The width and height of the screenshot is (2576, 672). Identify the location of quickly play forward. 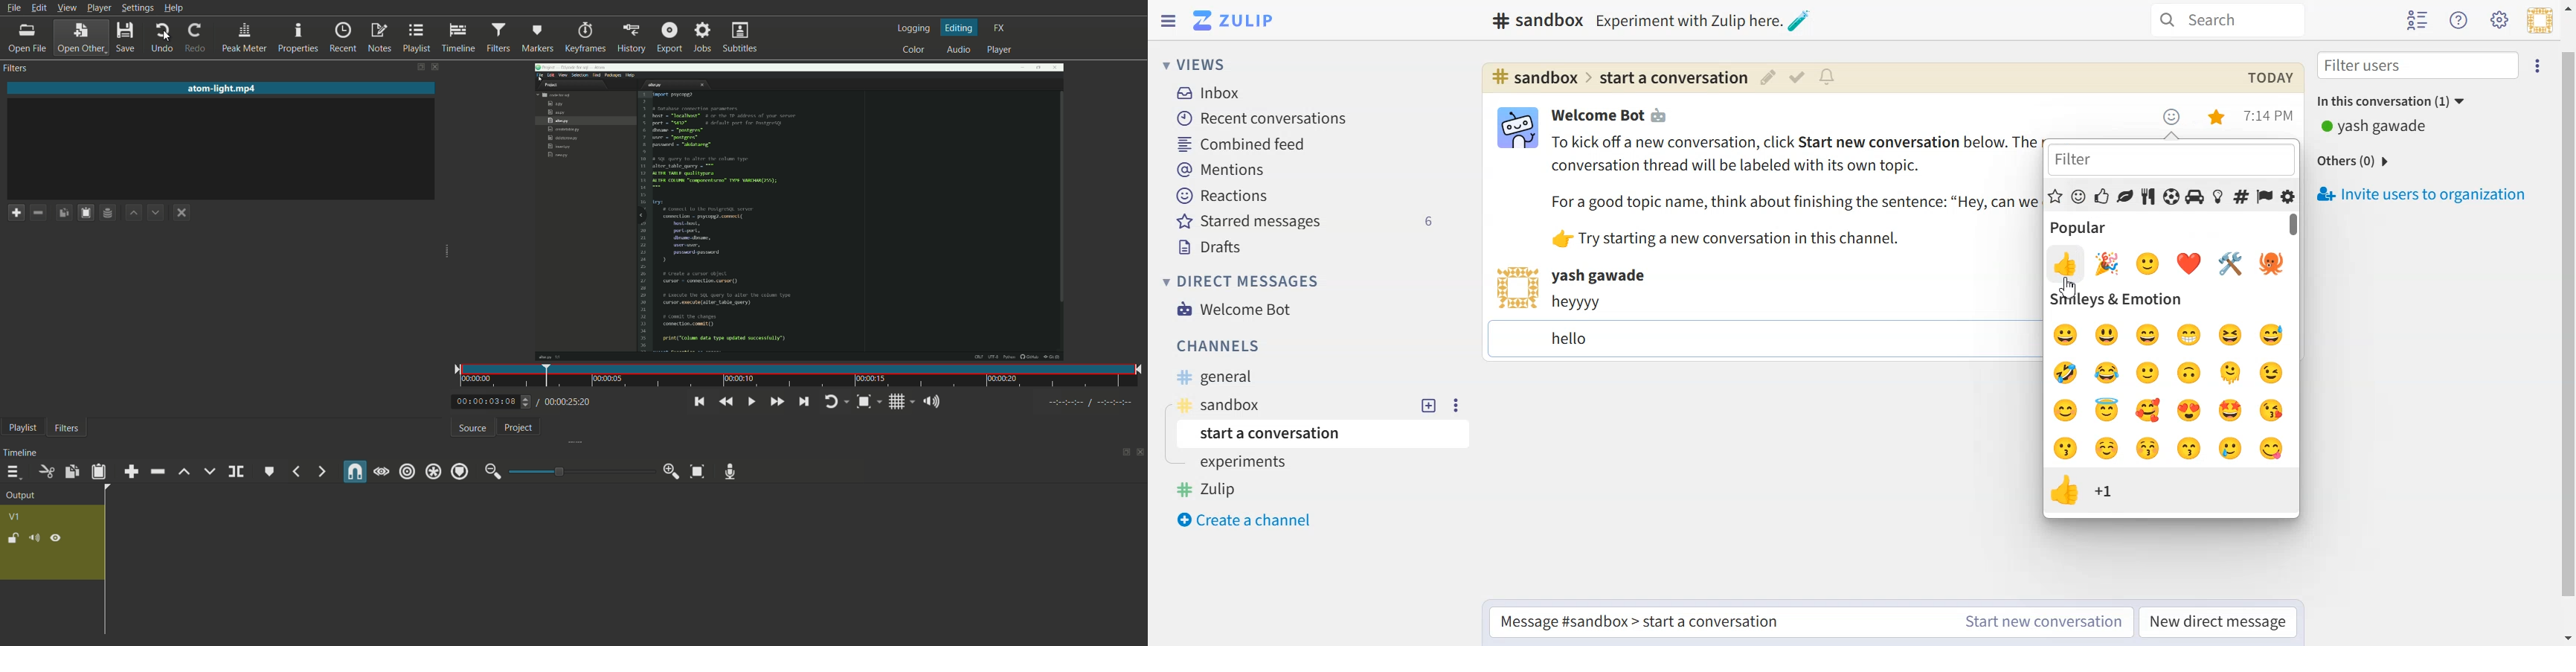
(777, 403).